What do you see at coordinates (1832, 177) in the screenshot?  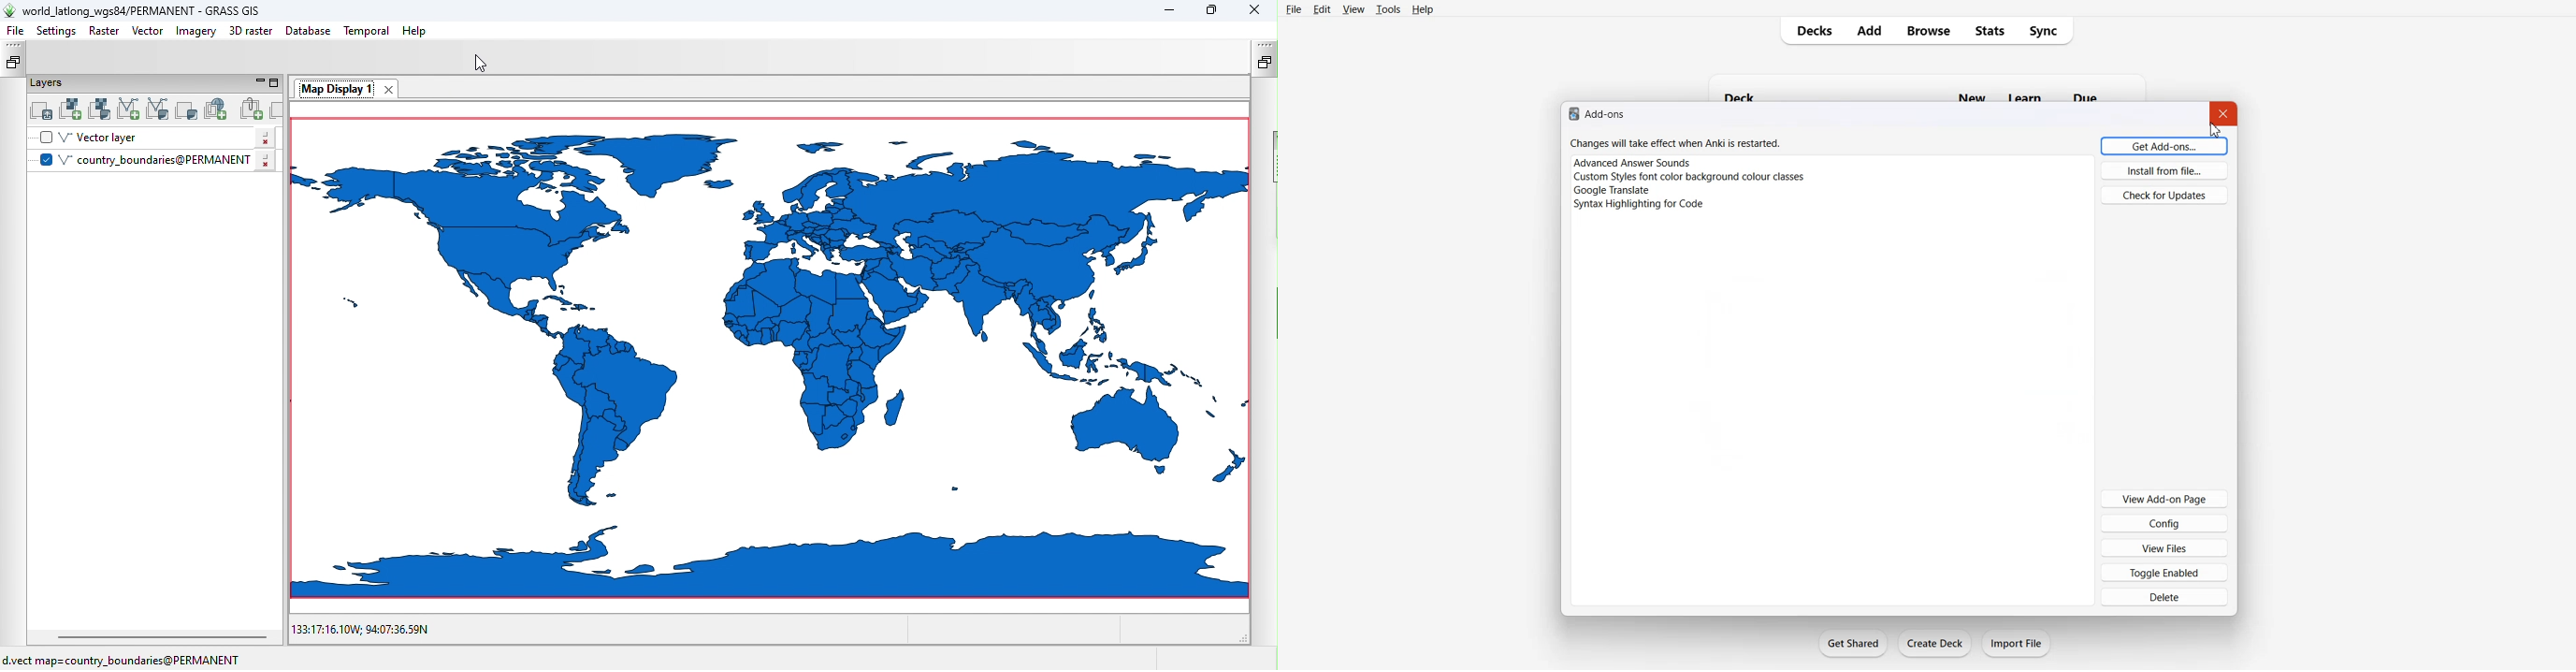 I see `Plugins` at bounding box center [1832, 177].